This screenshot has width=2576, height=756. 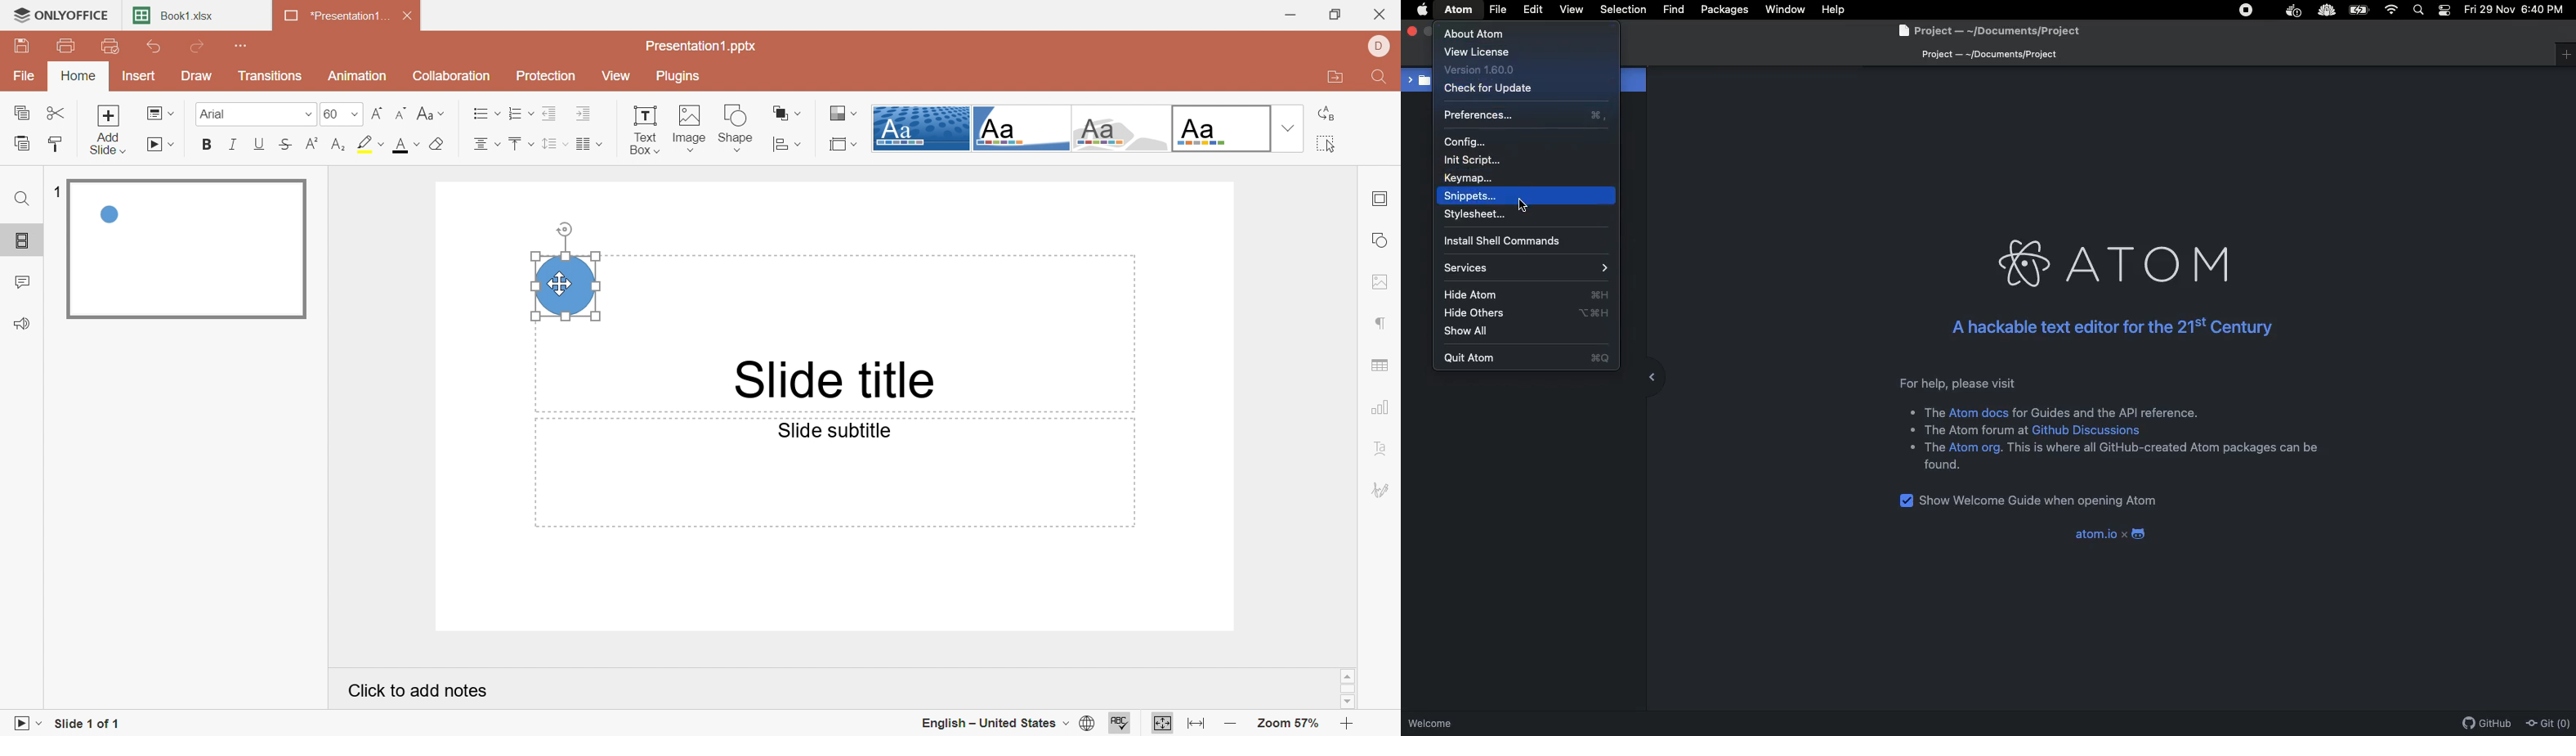 I want to click on View, so click(x=622, y=77).